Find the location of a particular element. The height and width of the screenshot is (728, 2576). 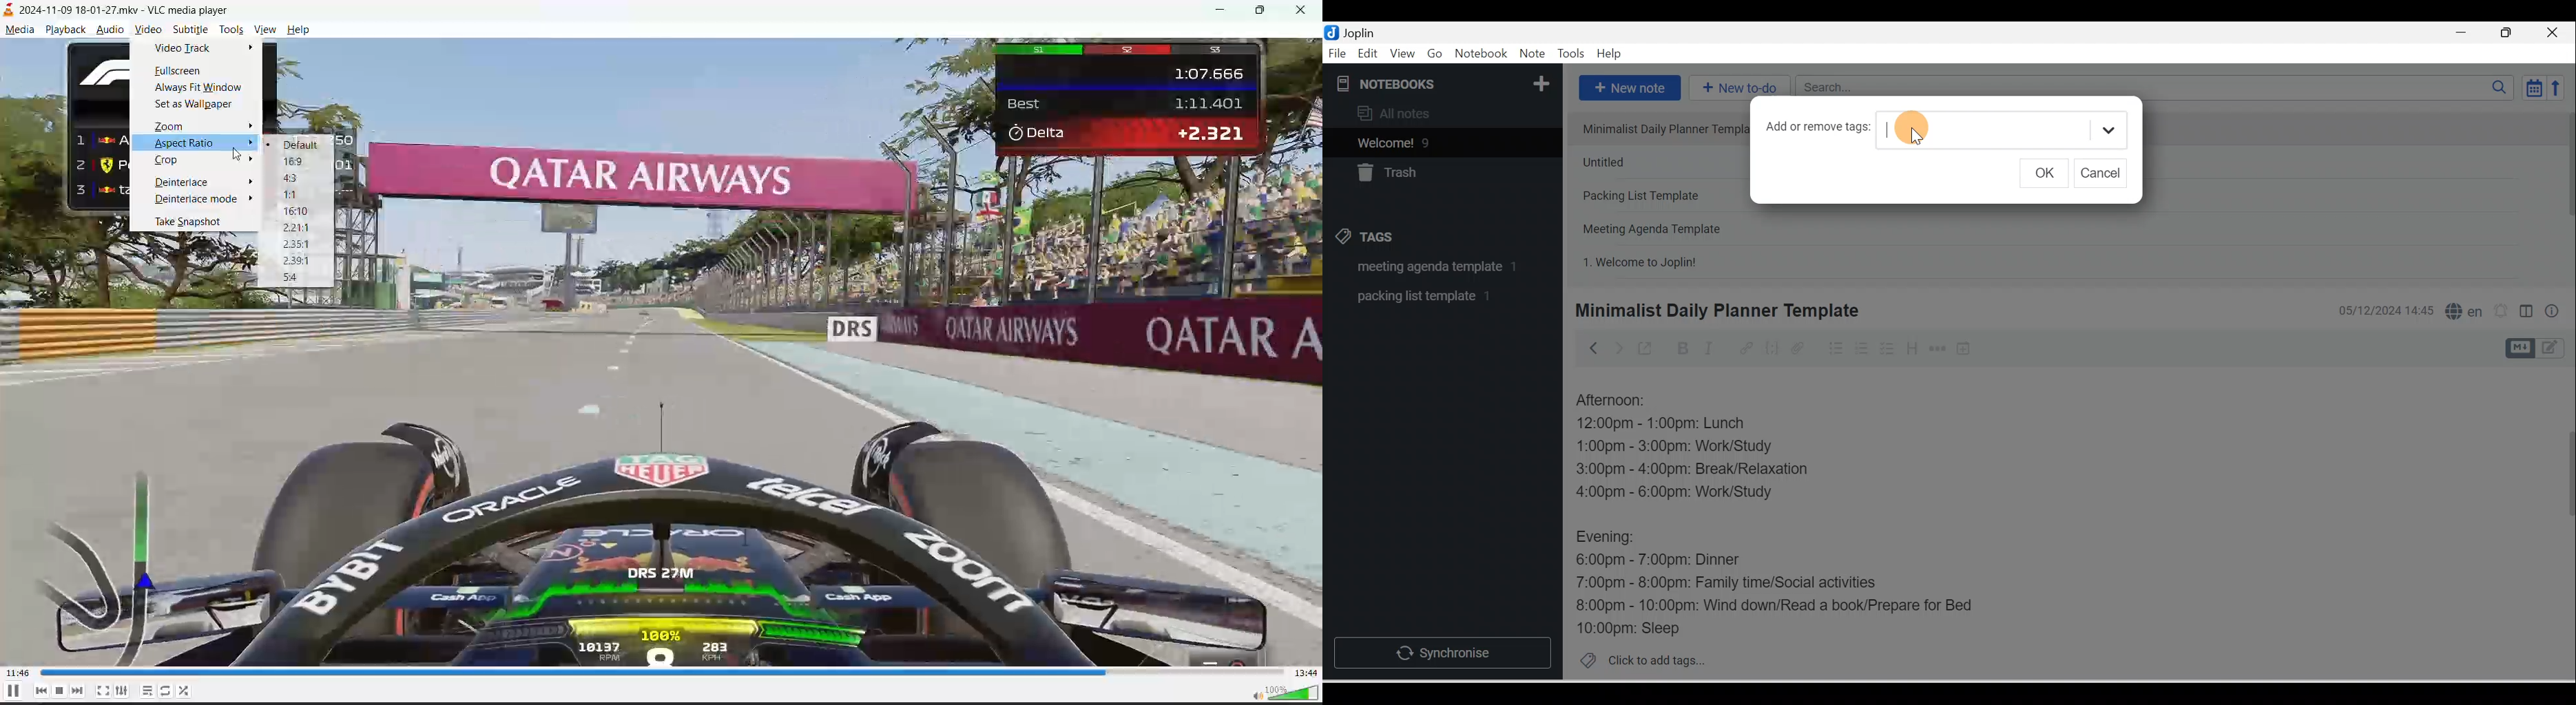

Notebooks is located at coordinates (1445, 81).